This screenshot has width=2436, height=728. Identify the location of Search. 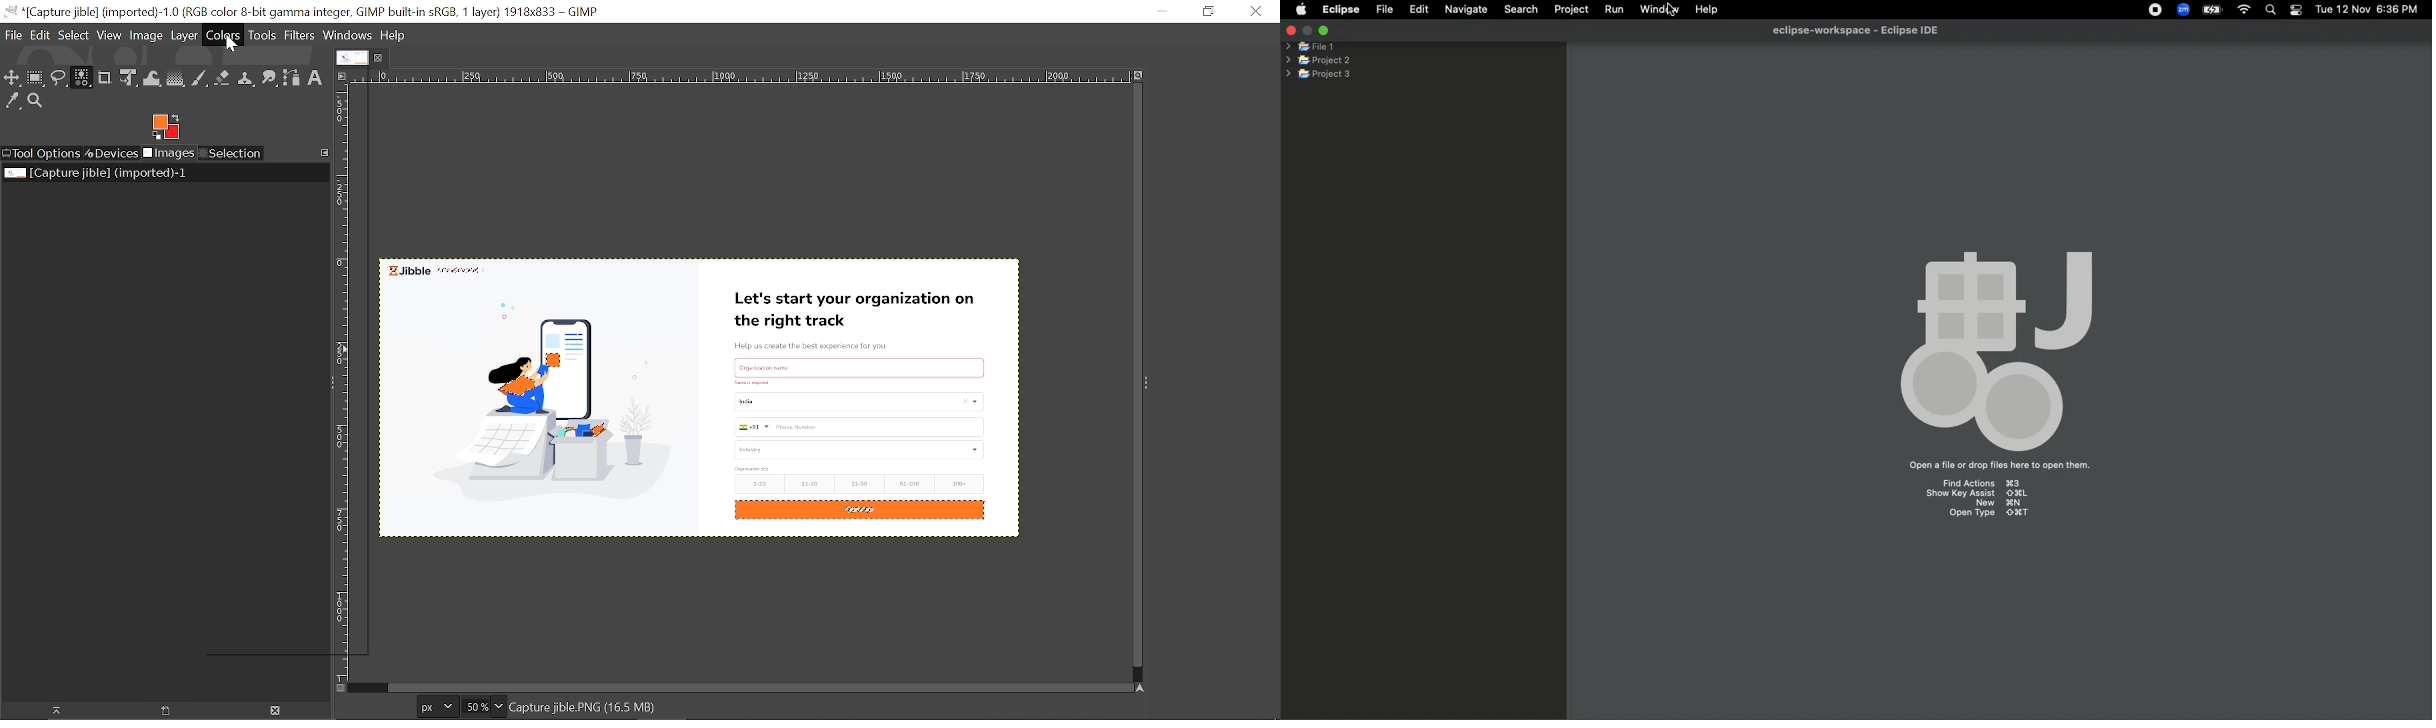
(1519, 9).